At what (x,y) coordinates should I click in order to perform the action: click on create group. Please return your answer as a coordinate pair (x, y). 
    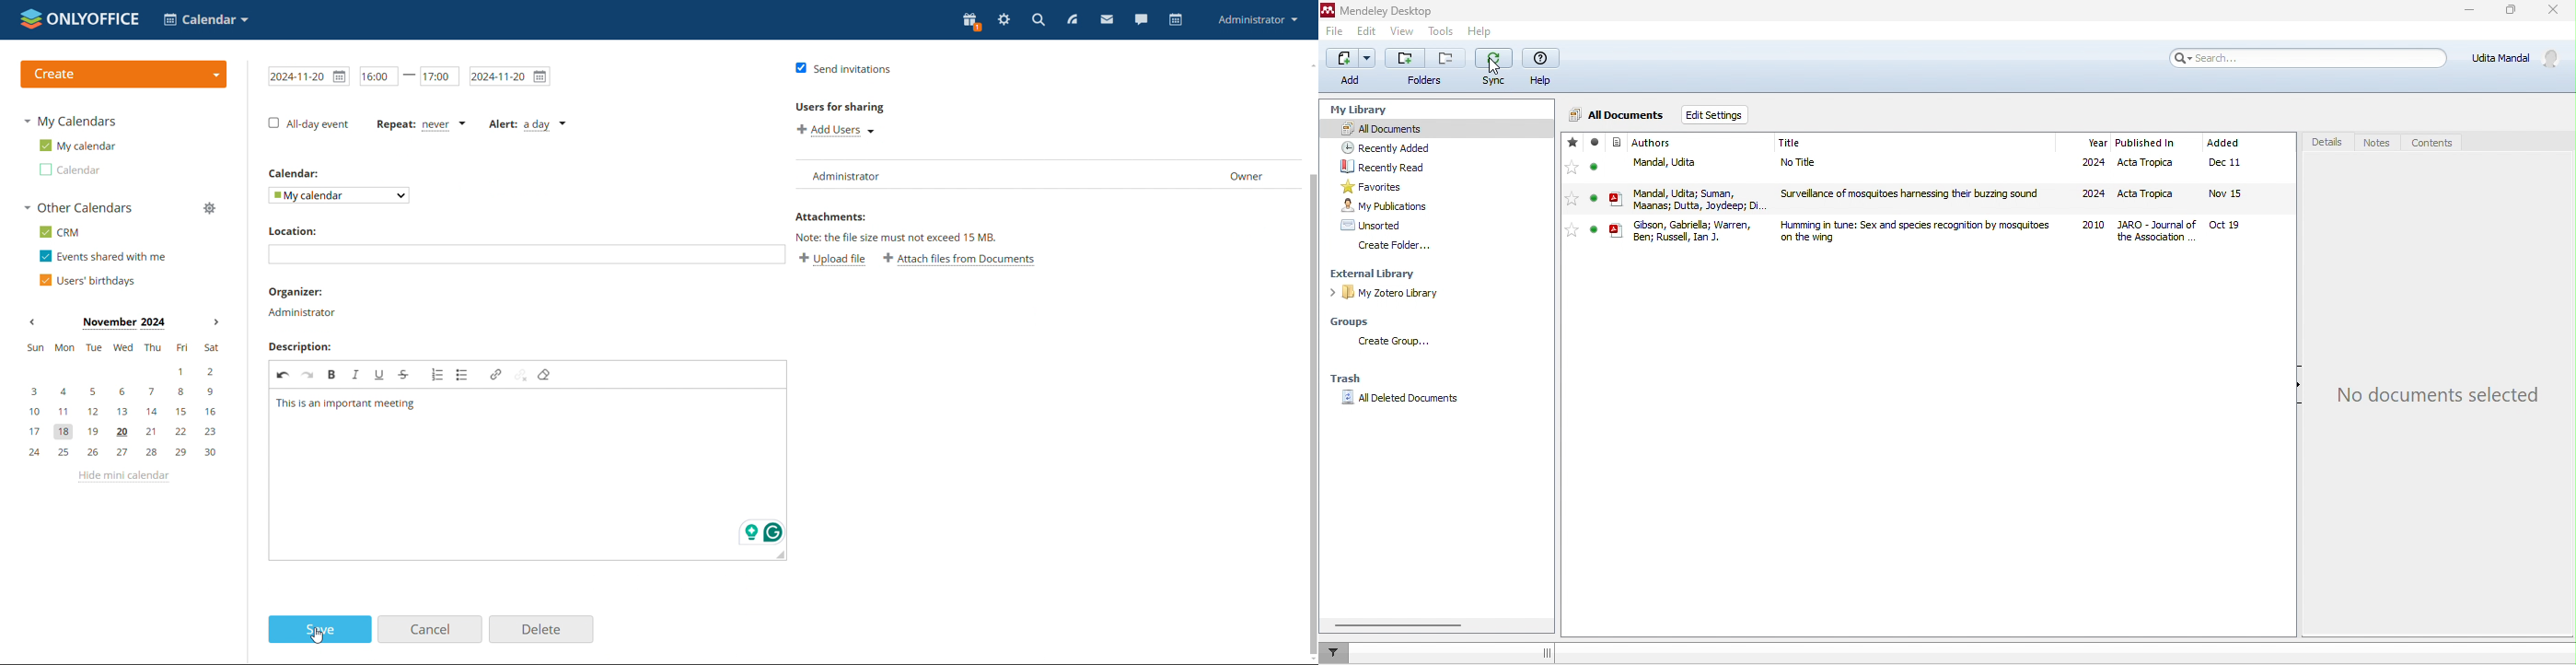
    Looking at the image, I should click on (1392, 341).